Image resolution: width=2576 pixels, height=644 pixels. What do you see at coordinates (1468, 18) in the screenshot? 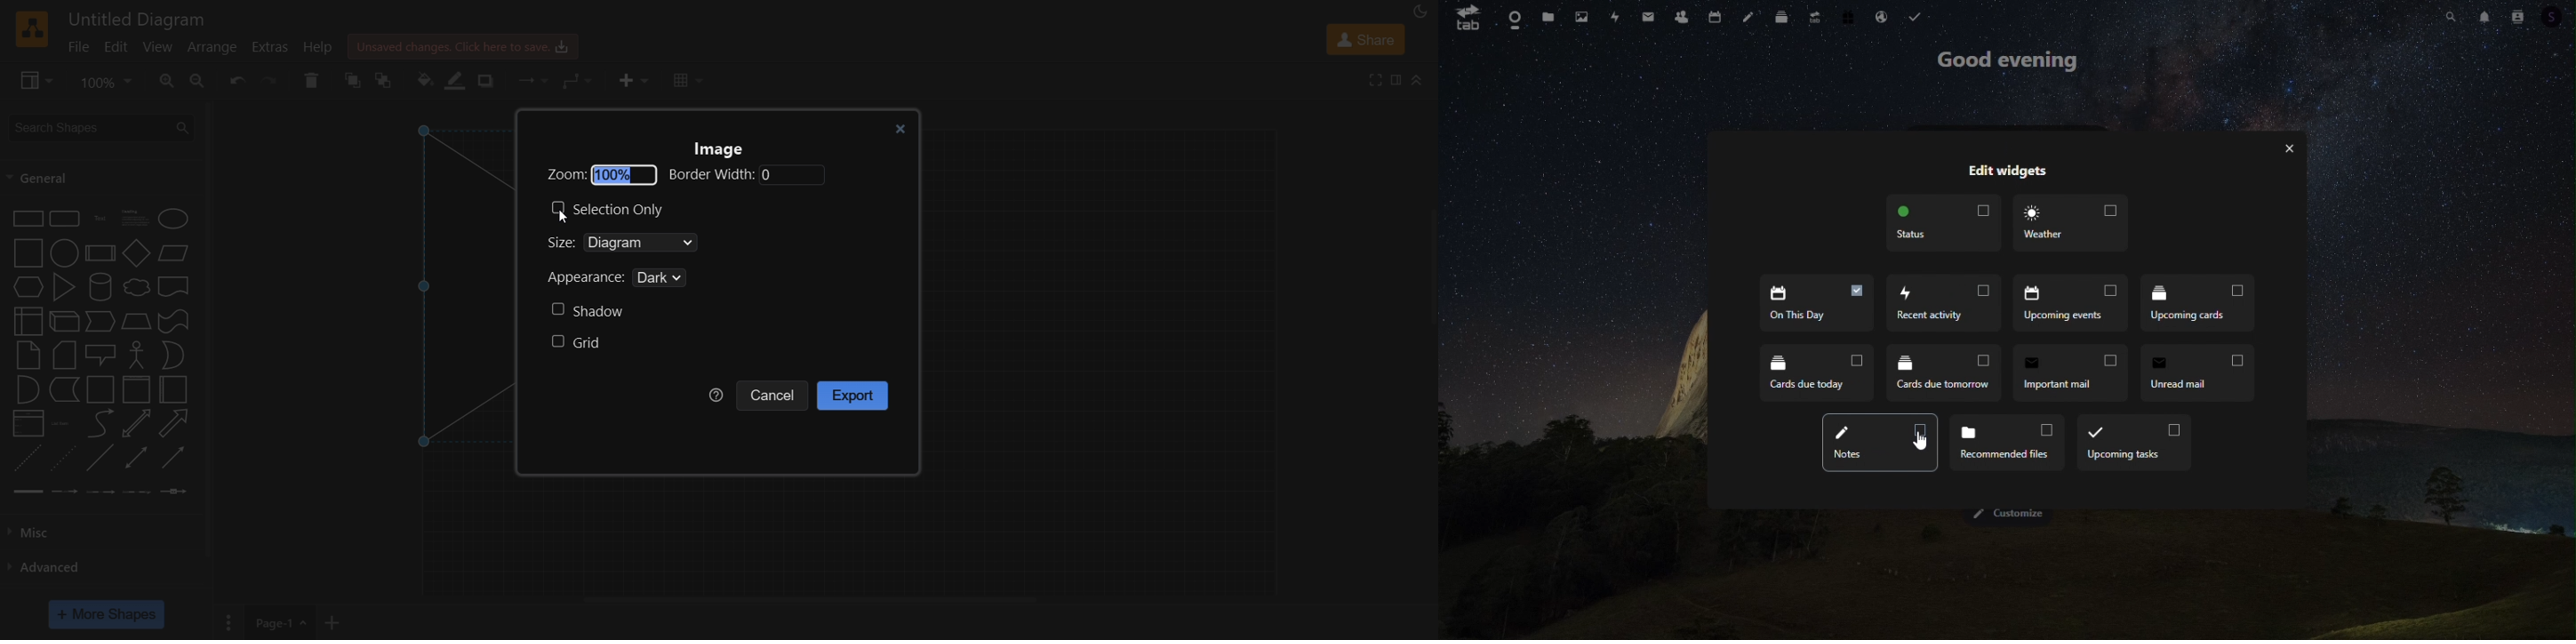
I see `tab` at bounding box center [1468, 18].